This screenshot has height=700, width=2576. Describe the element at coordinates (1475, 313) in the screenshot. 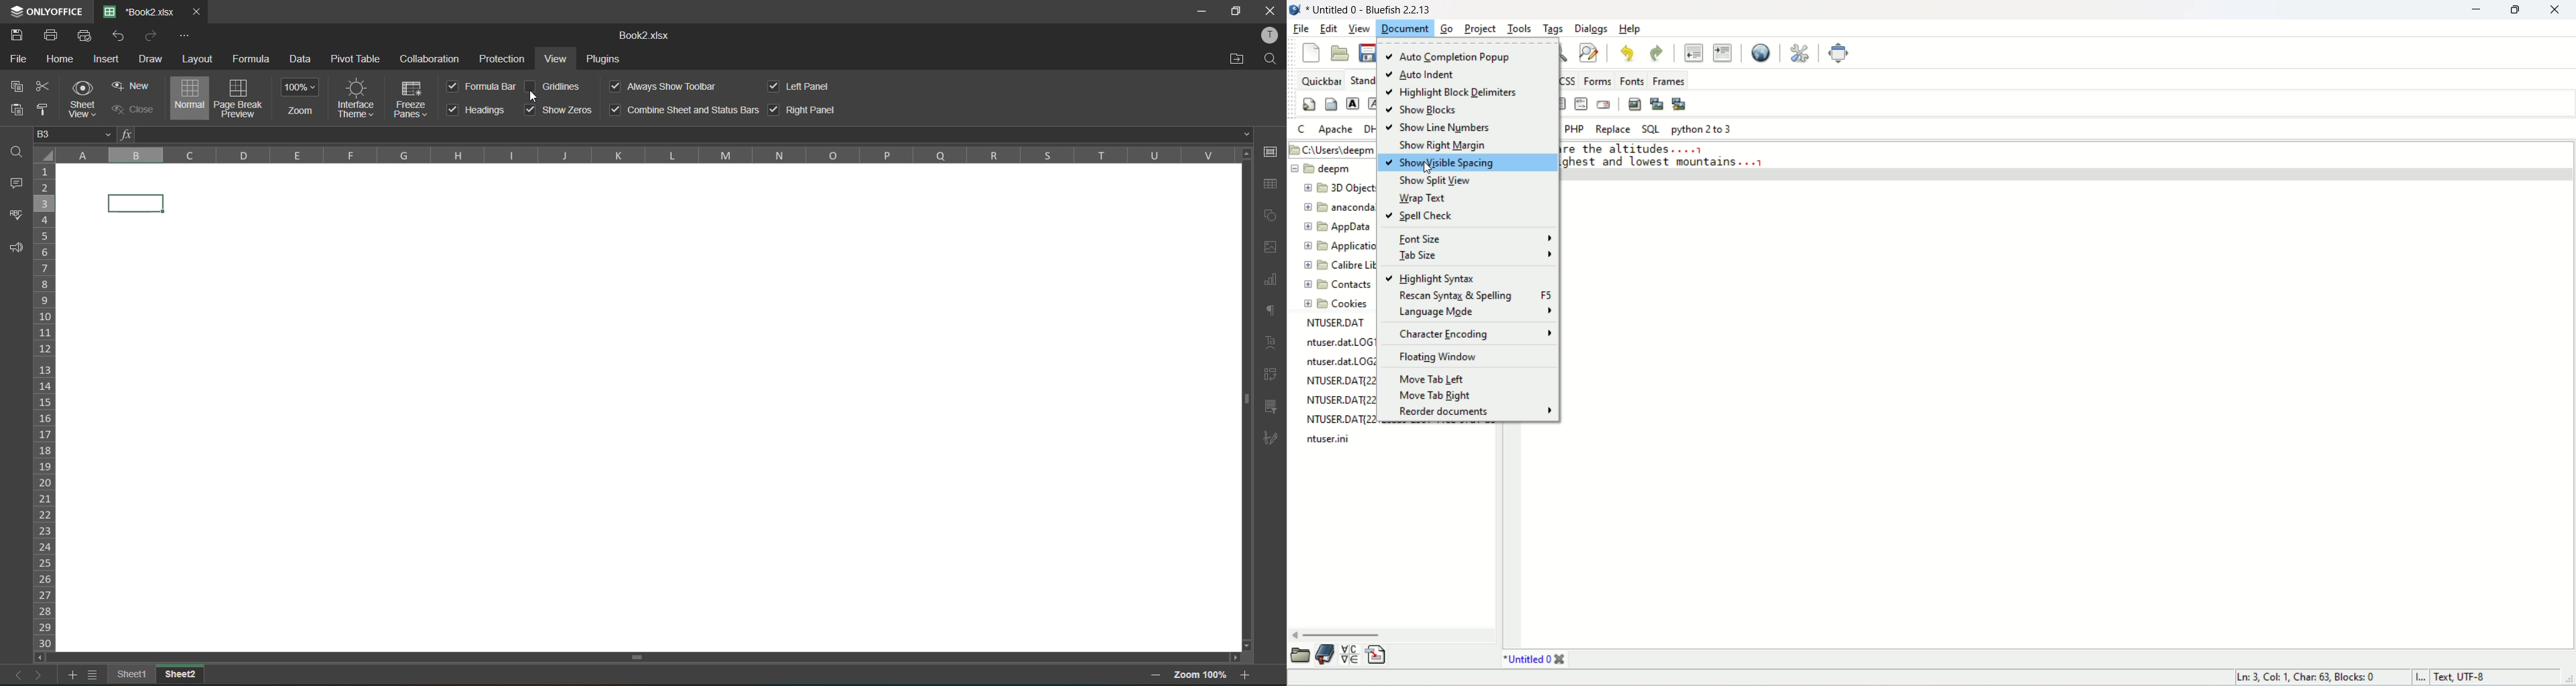

I see `language mode` at that location.